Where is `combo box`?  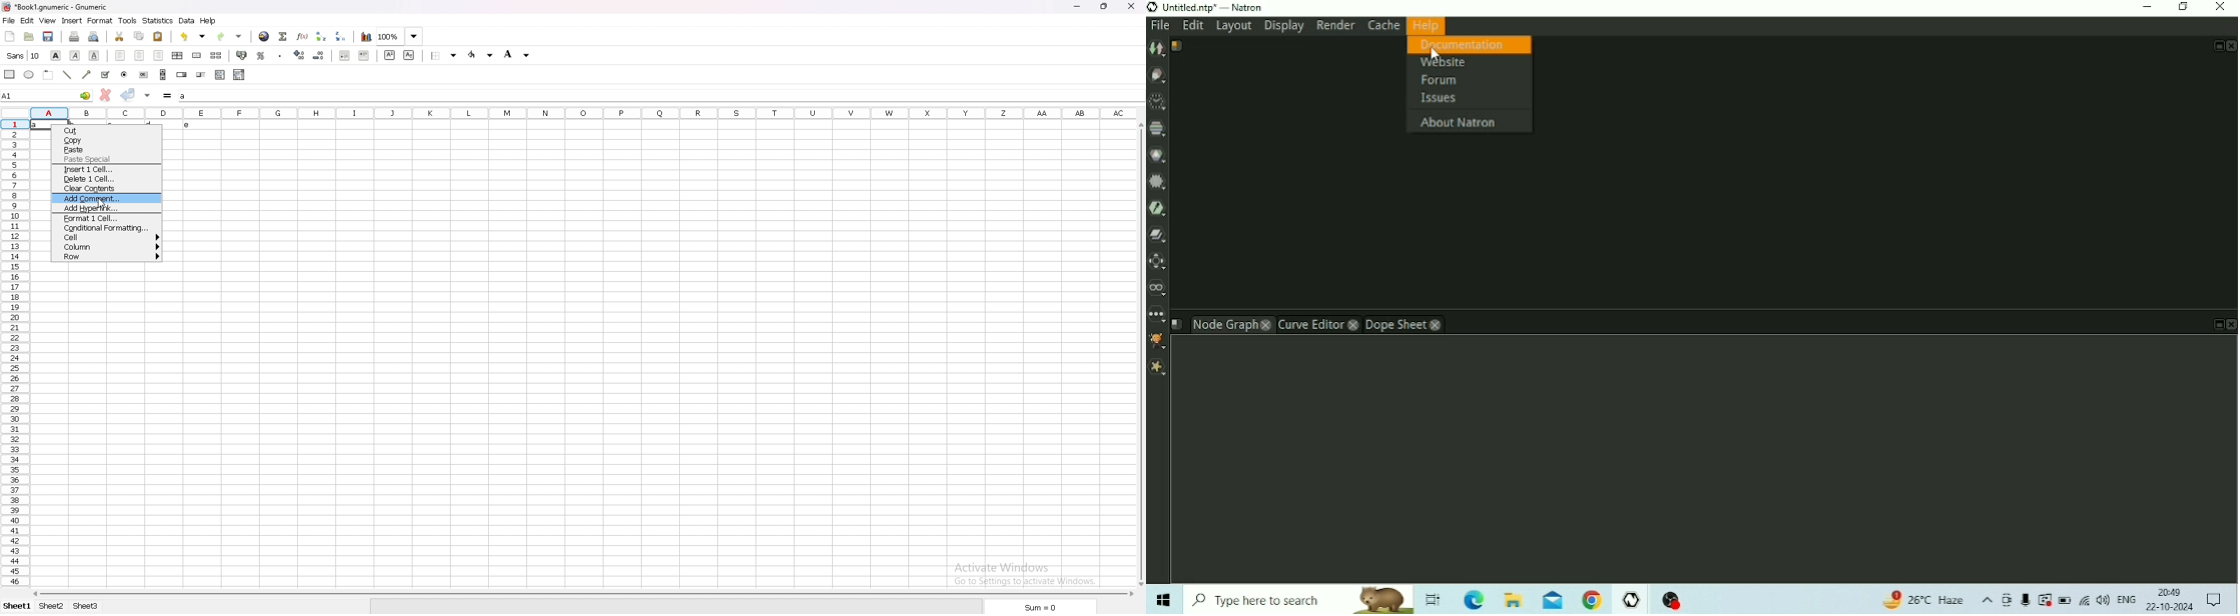
combo box is located at coordinates (239, 75).